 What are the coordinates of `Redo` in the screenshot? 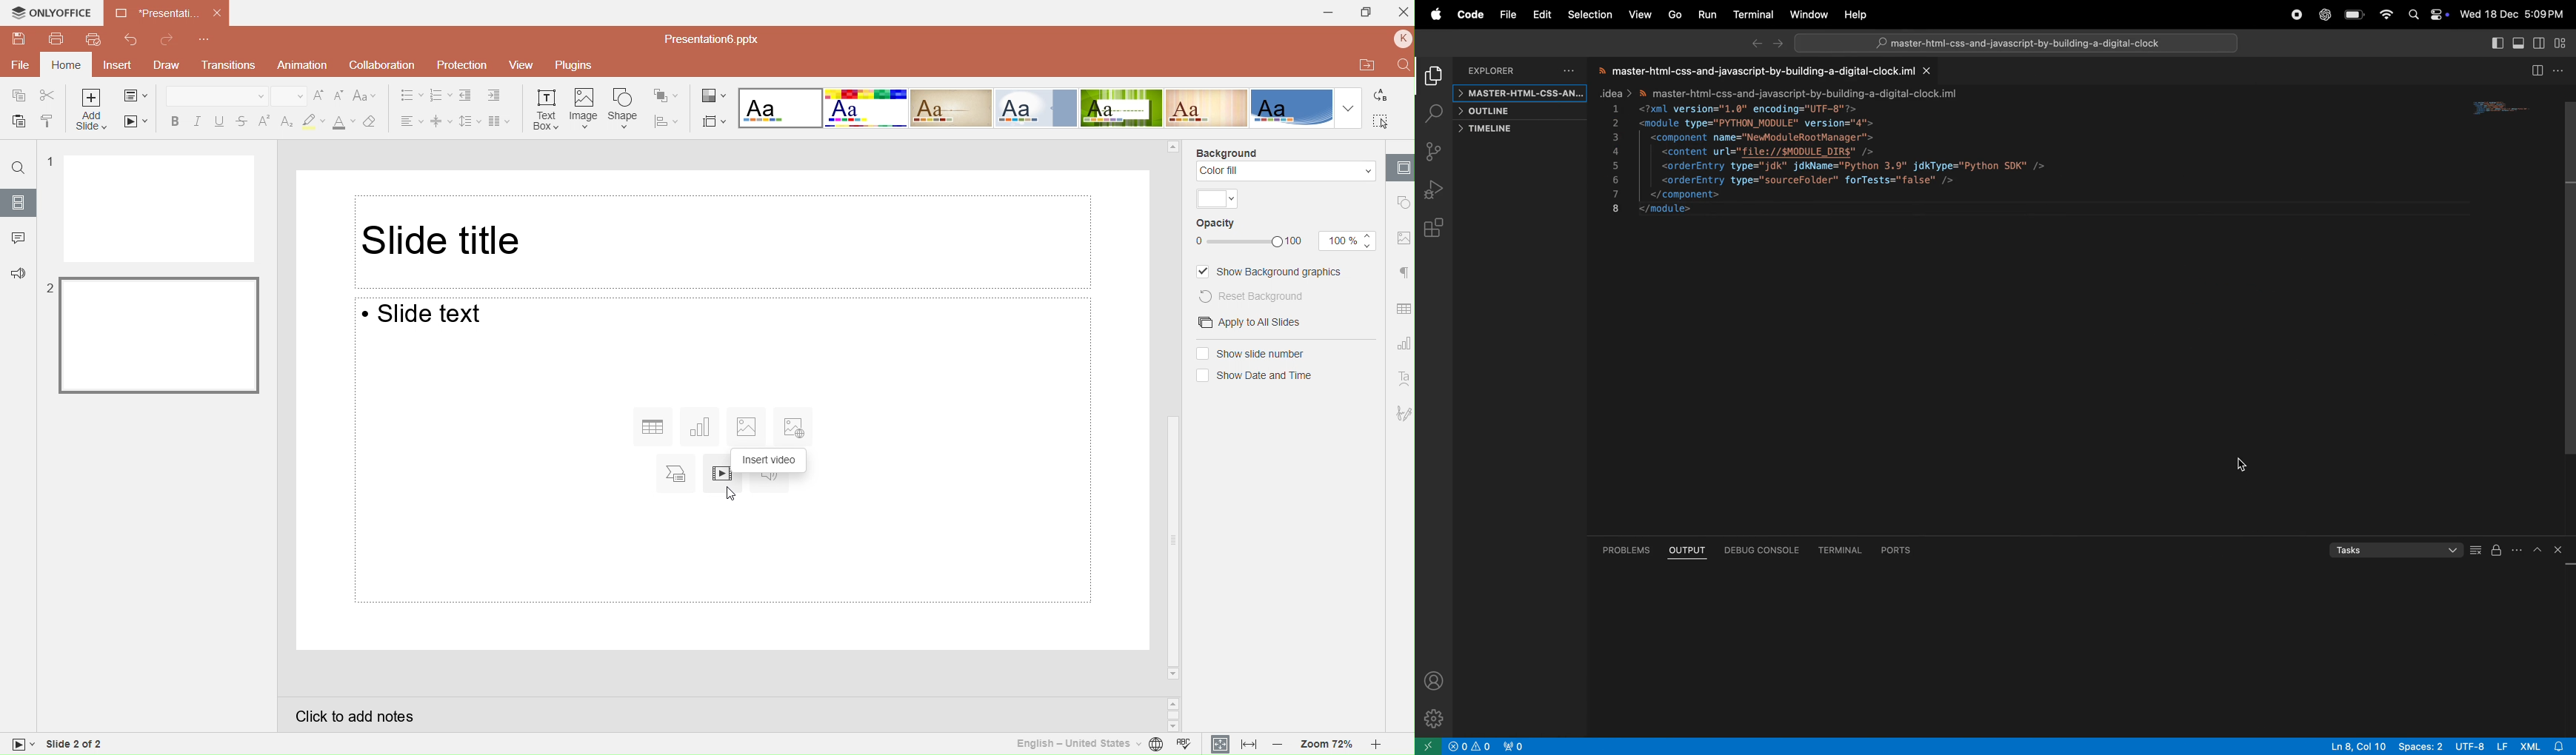 It's located at (167, 42).